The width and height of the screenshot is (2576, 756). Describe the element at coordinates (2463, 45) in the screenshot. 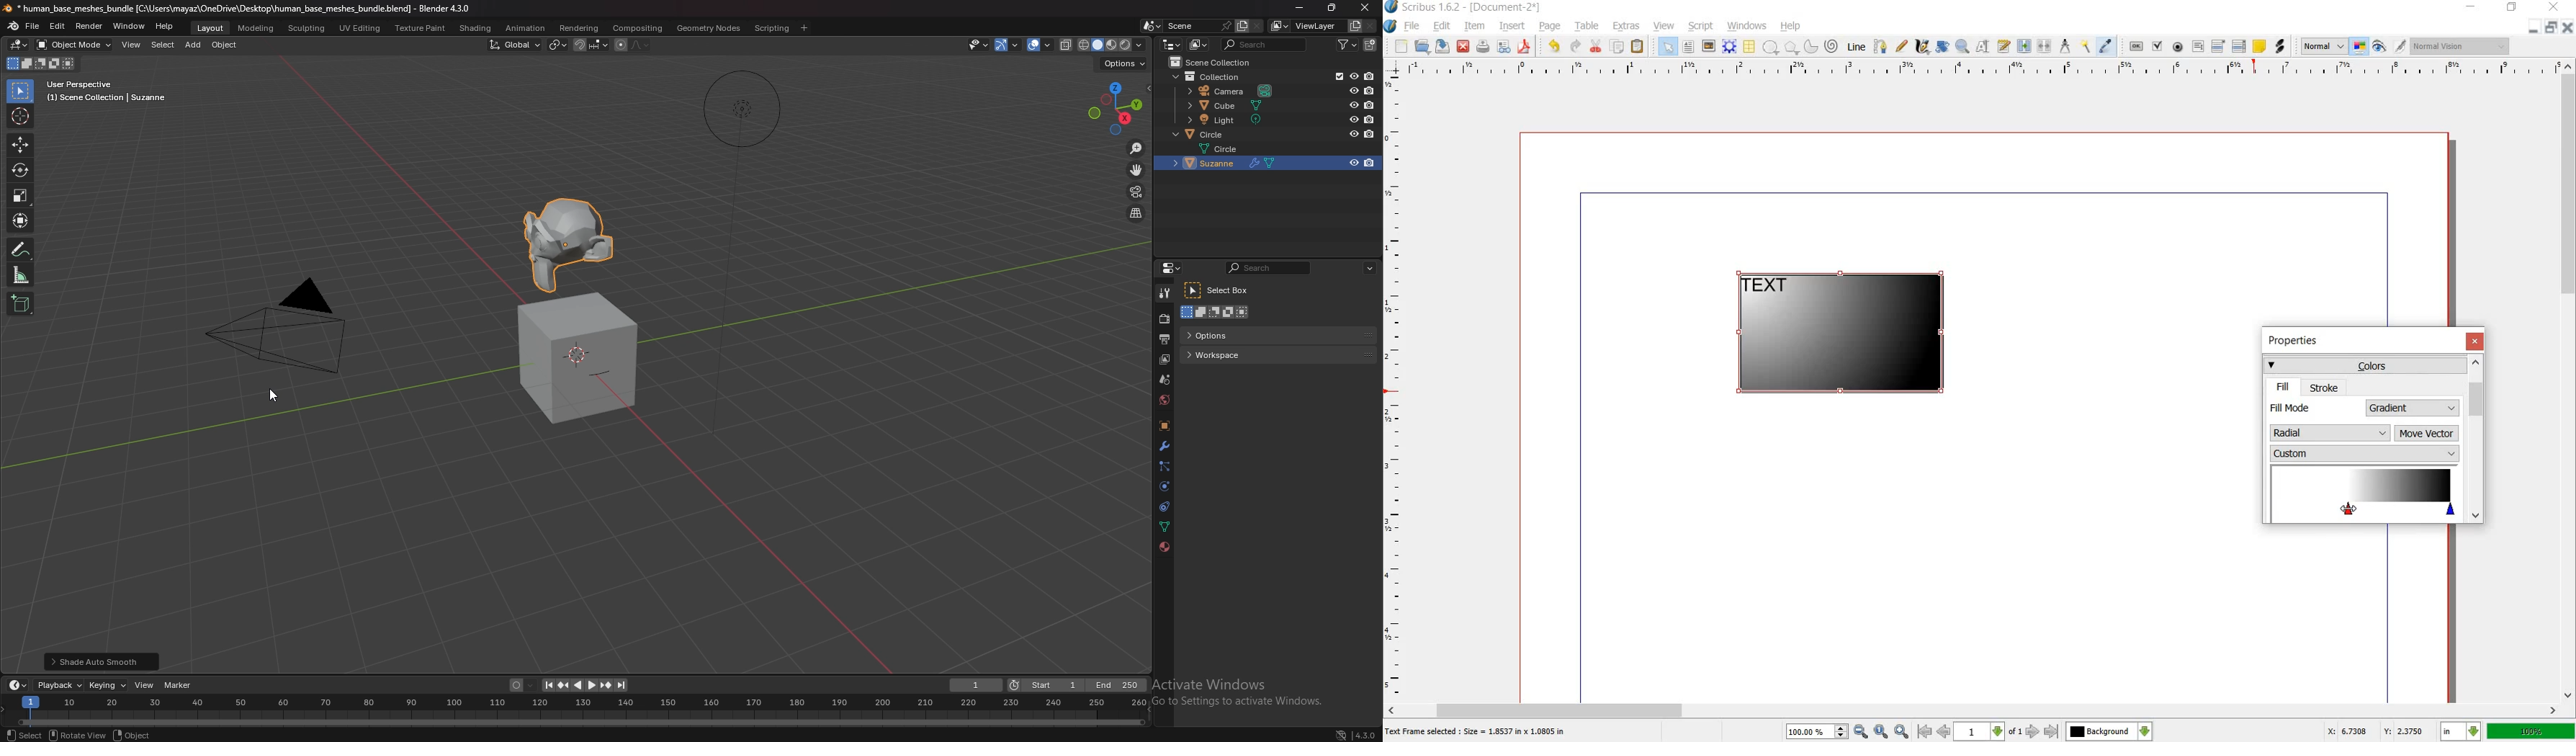

I see `normal vision` at that location.